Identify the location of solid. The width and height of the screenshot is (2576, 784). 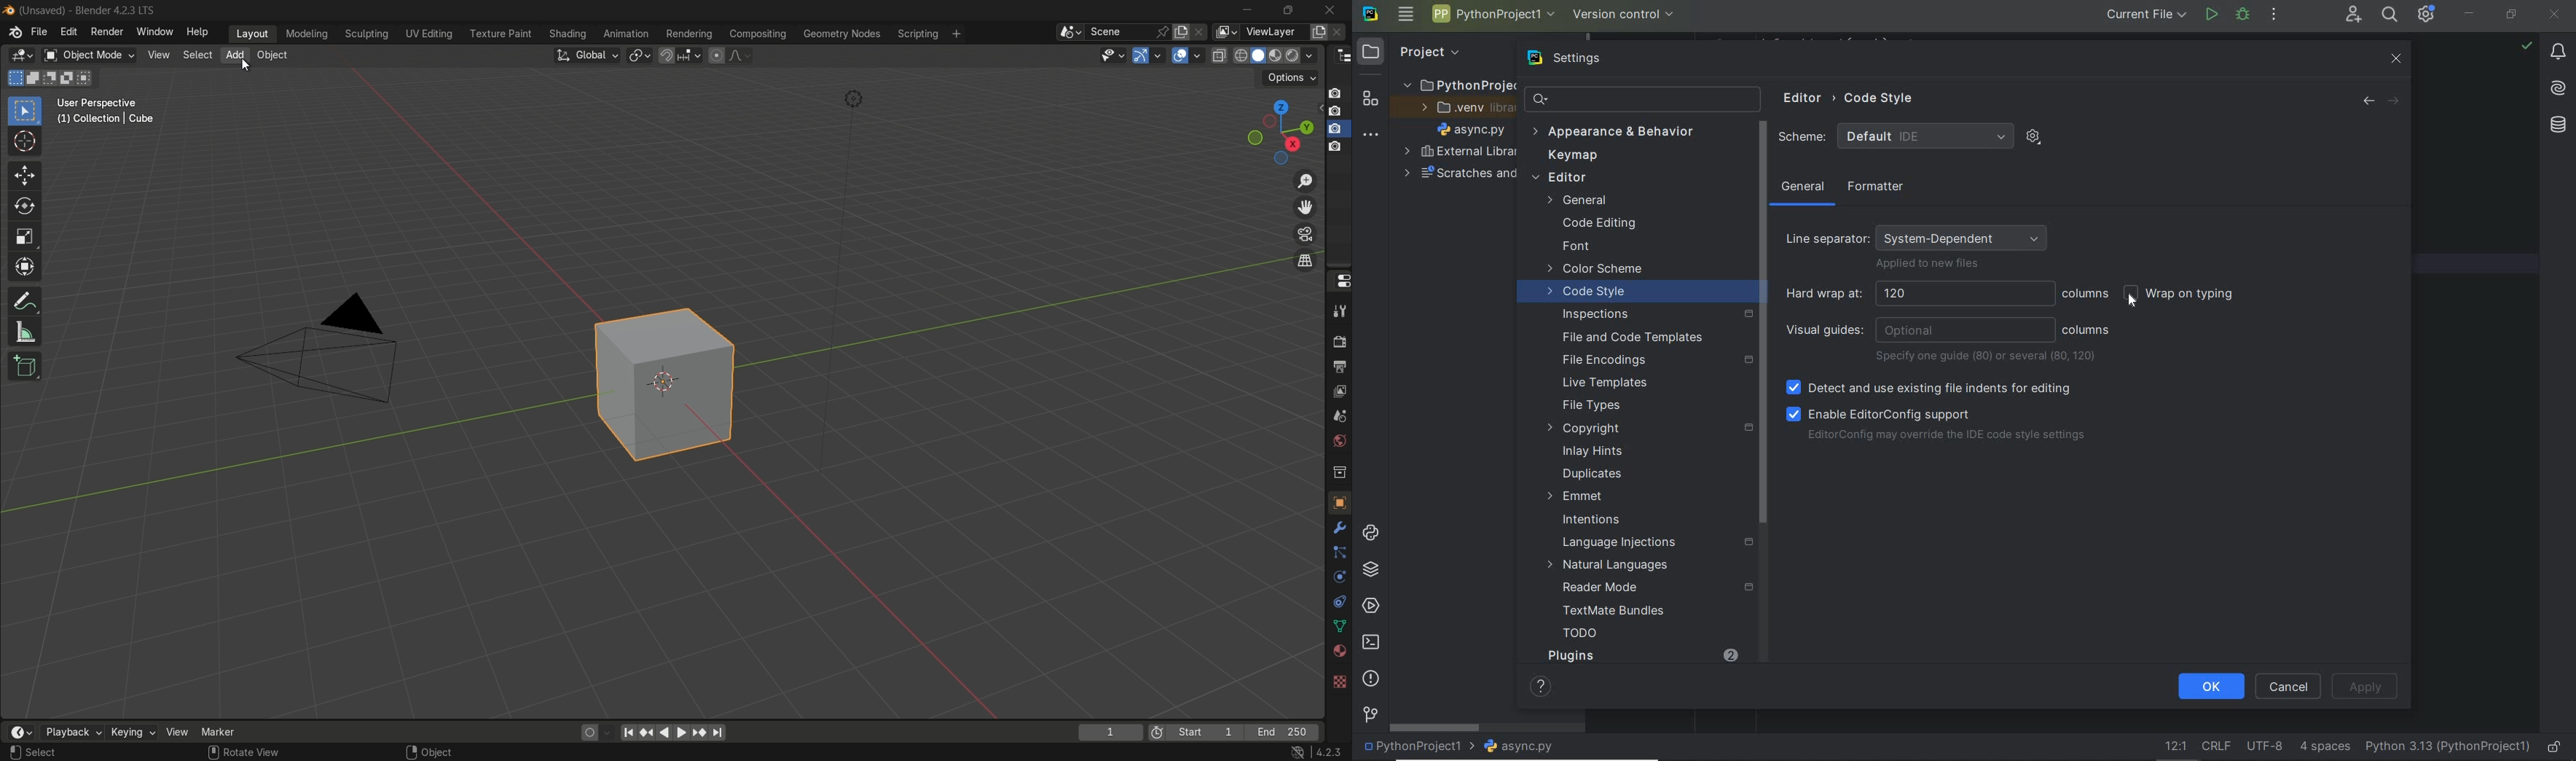
(1260, 56).